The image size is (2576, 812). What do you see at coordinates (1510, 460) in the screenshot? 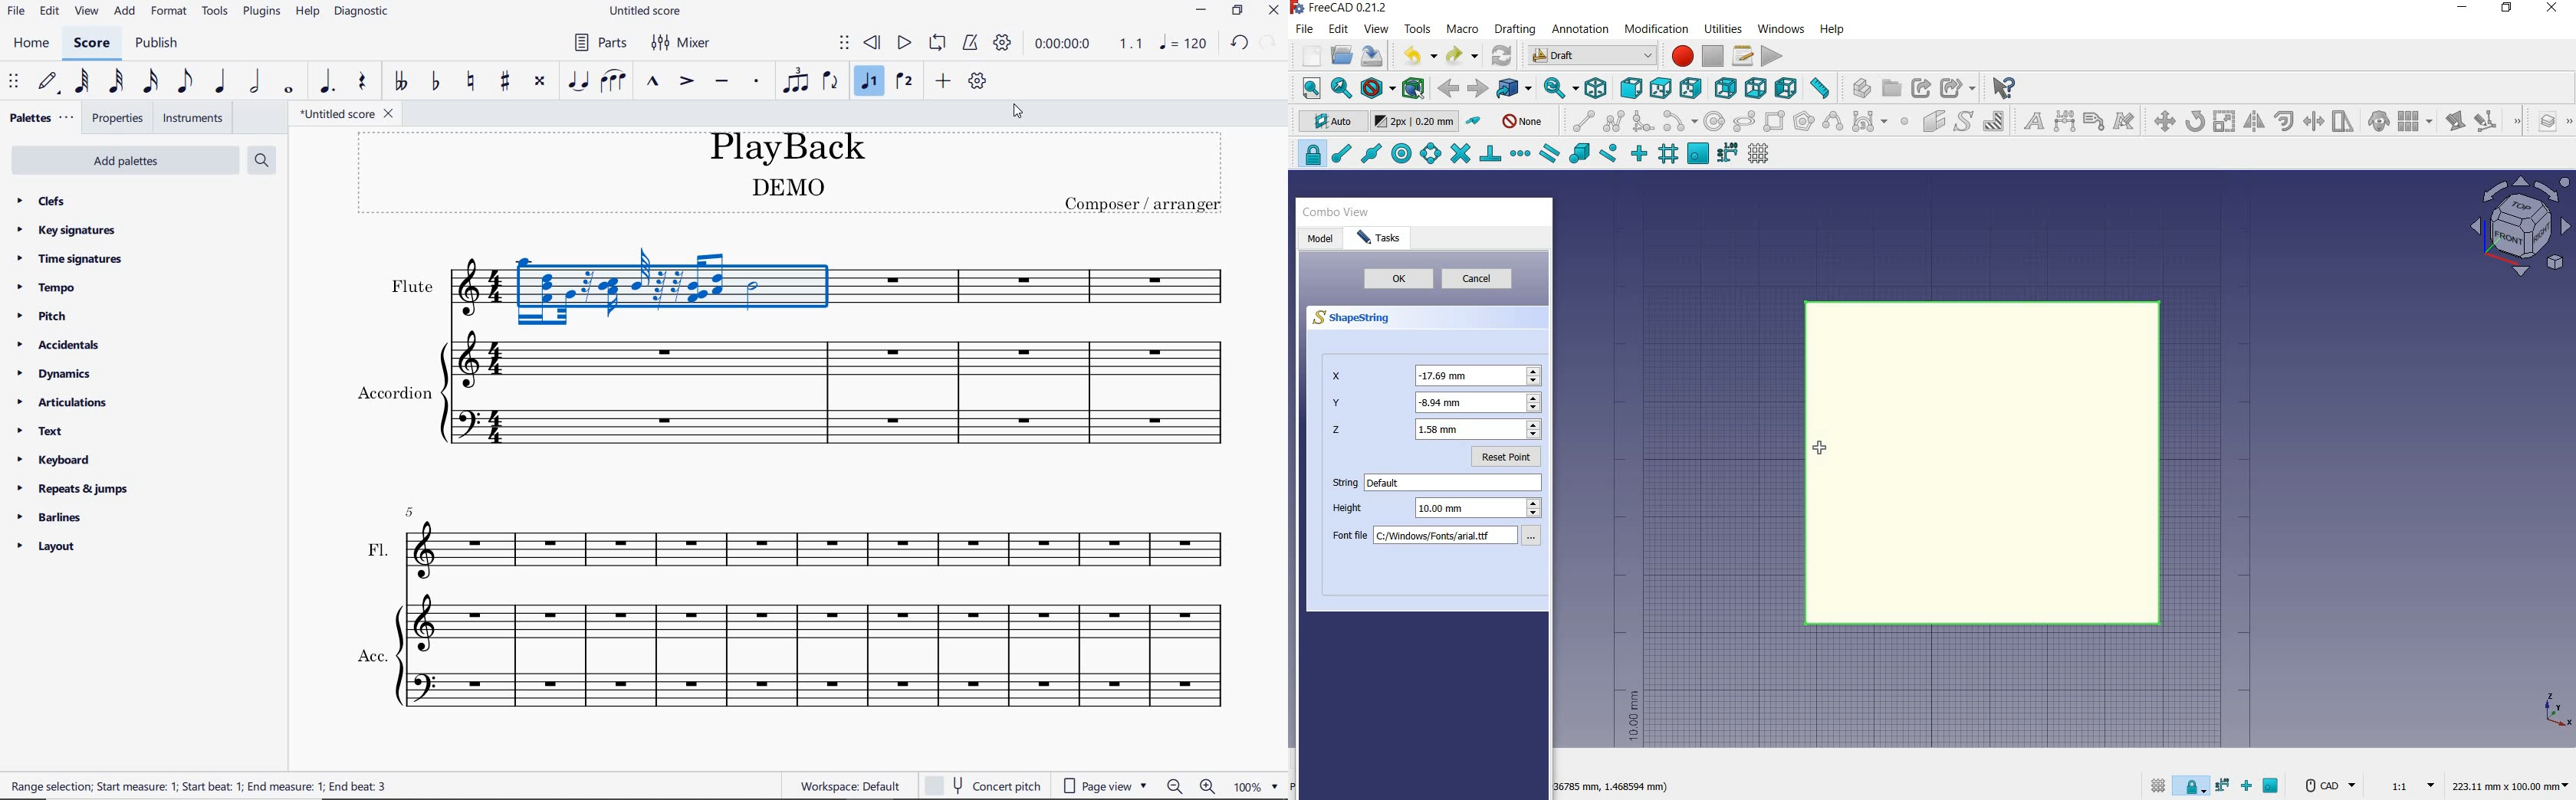
I see `reset point` at bounding box center [1510, 460].